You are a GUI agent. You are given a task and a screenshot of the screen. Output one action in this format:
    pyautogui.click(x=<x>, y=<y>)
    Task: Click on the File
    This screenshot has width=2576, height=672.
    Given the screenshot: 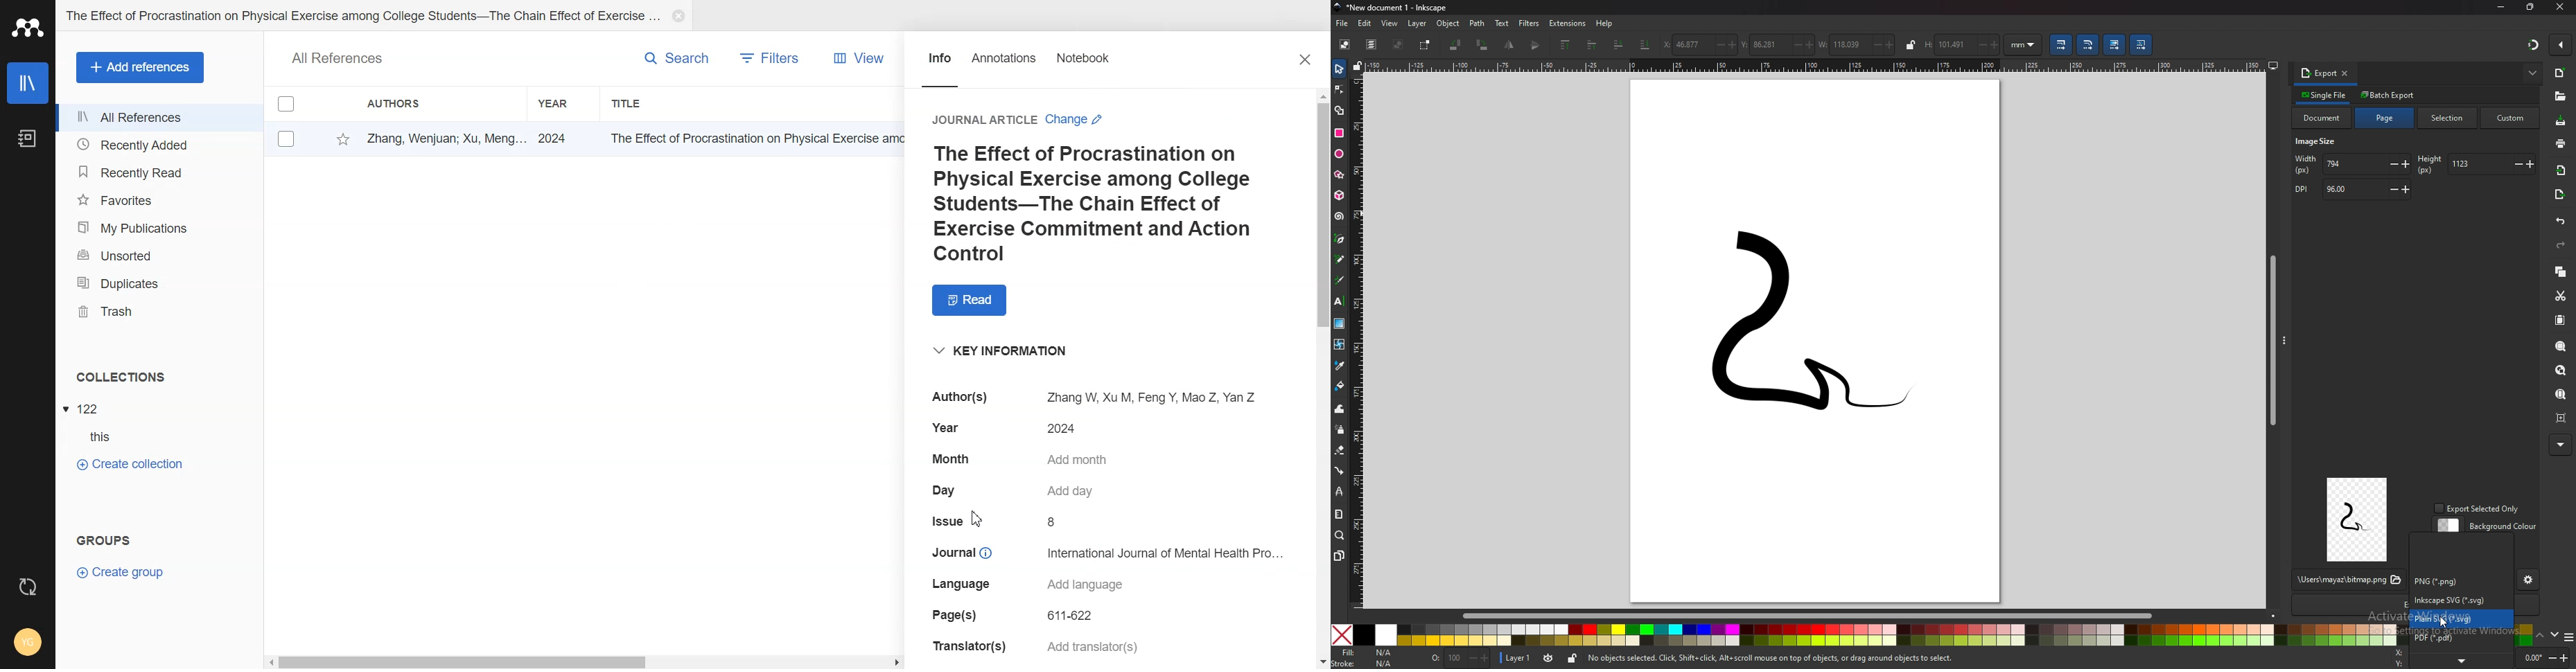 What is the action you would take?
    pyautogui.click(x=85, y=408)
    